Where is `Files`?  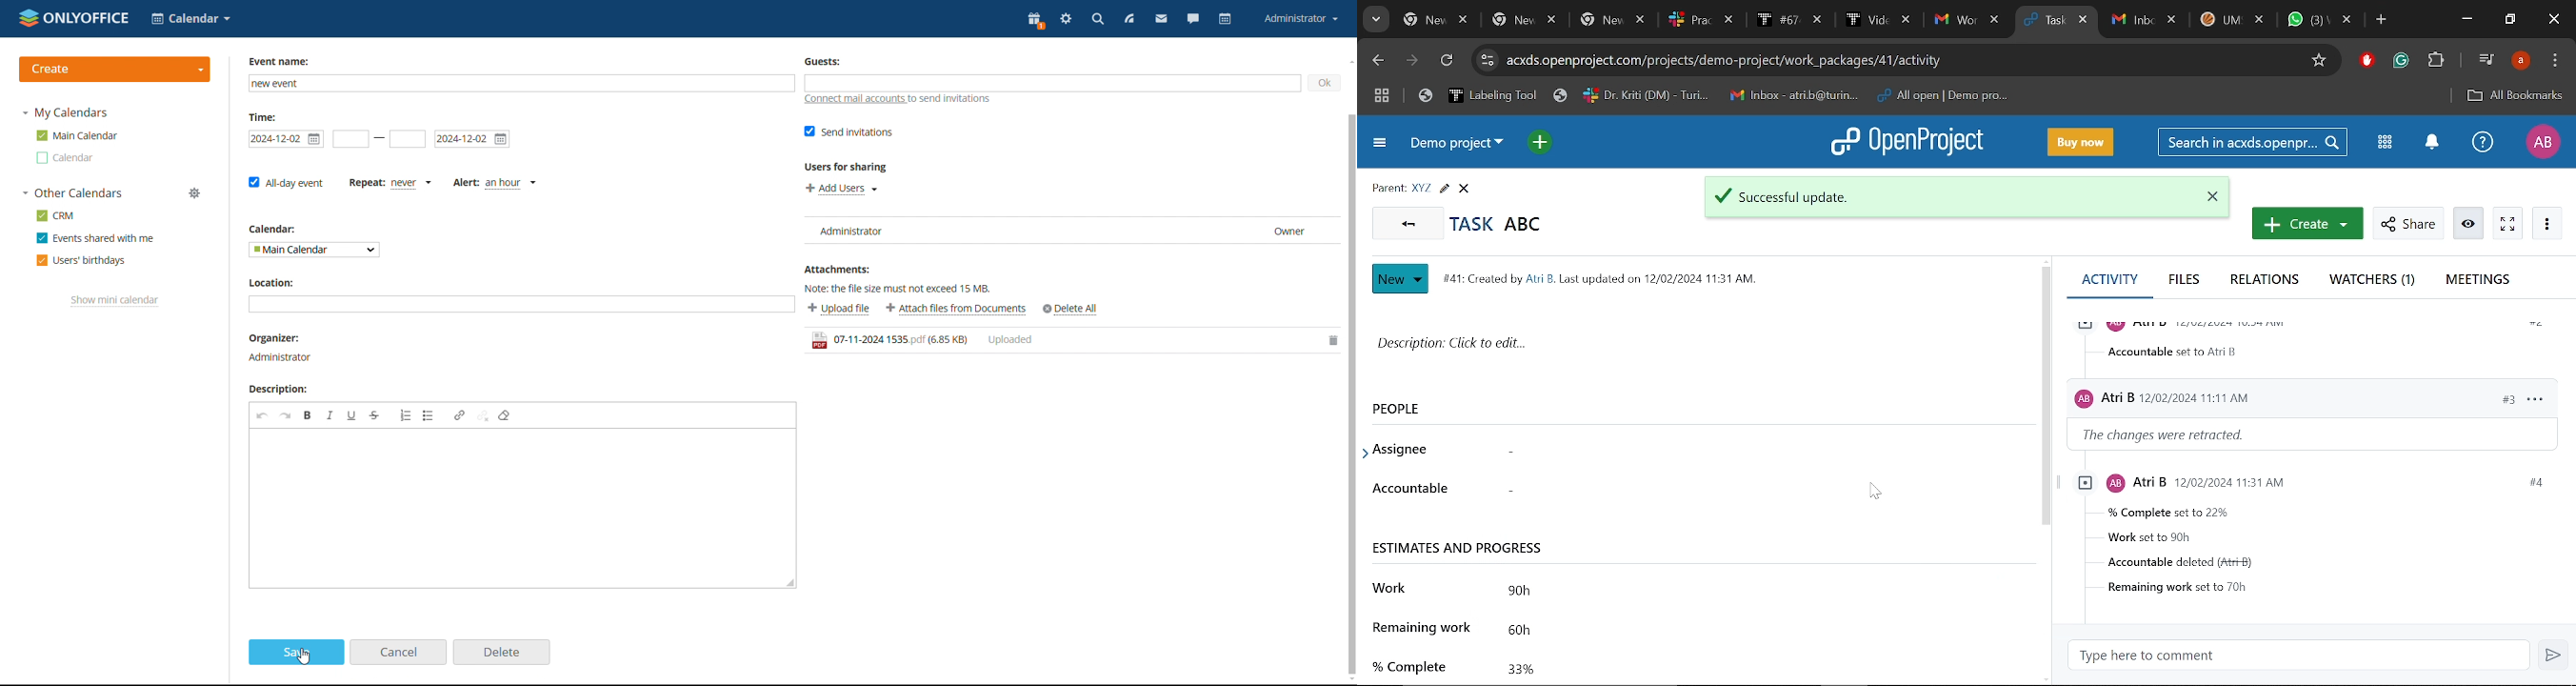
Files is located at coordinates (2186, 281).